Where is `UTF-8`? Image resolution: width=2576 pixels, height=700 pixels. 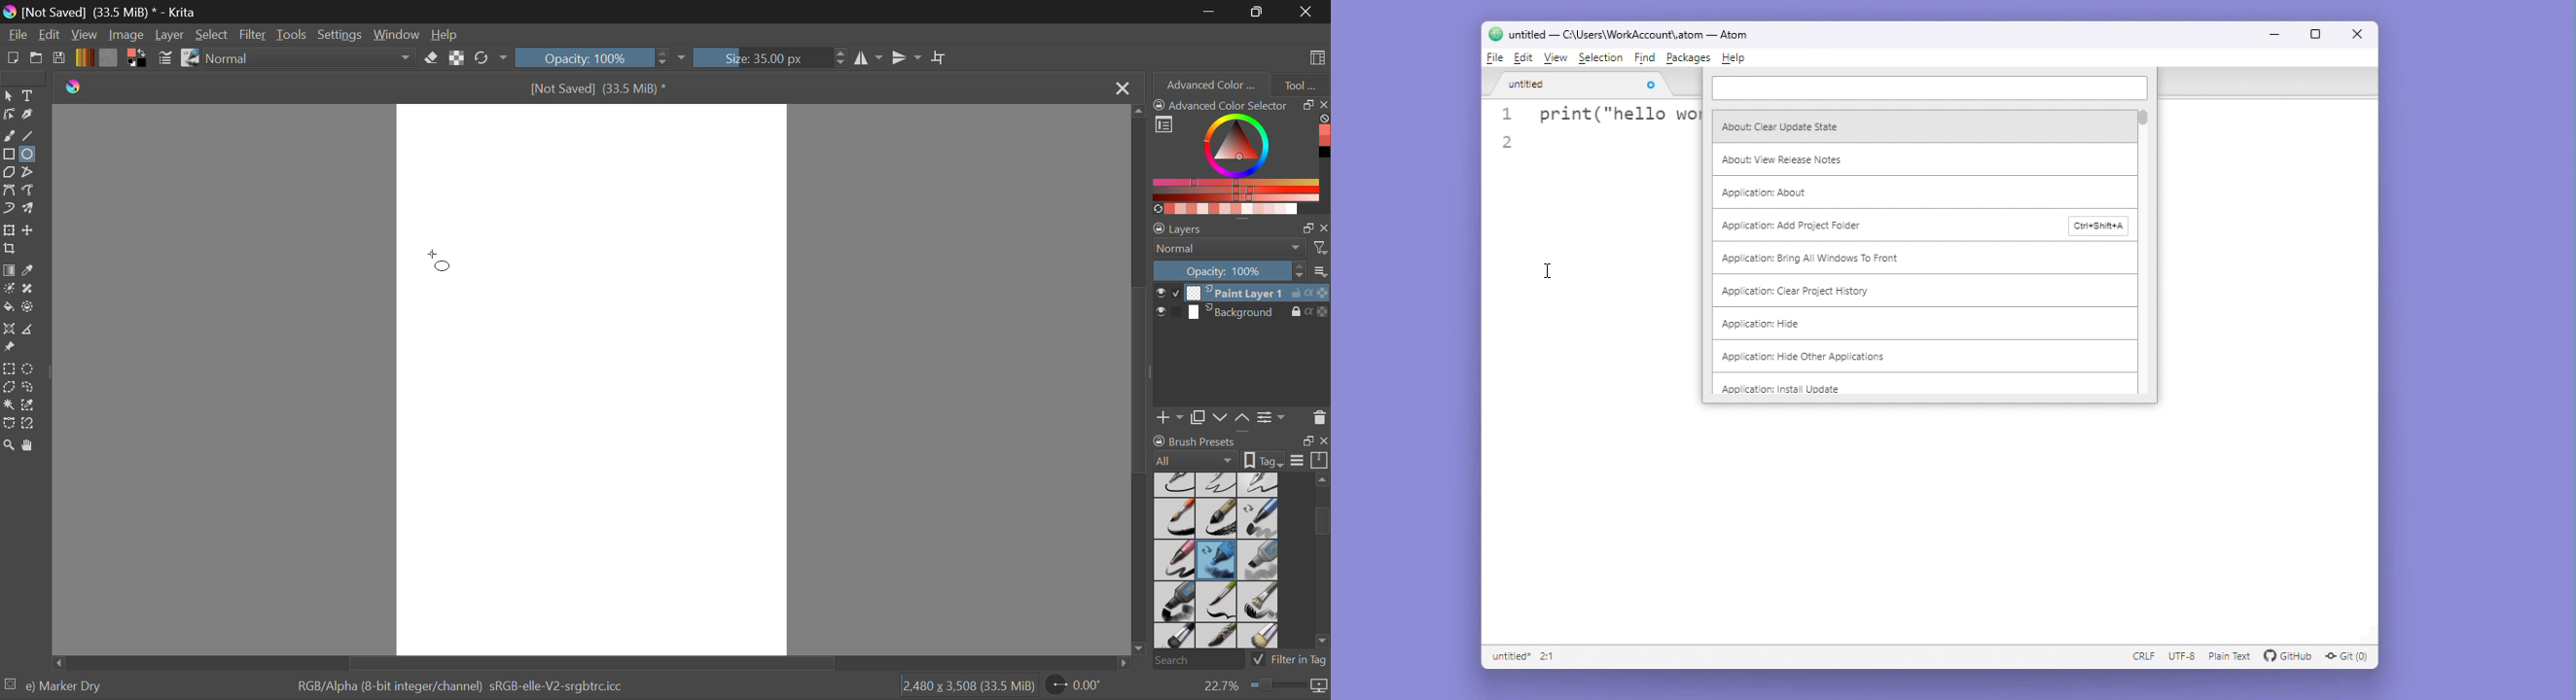
UTF-8 is located at coordinates (2182, 657).